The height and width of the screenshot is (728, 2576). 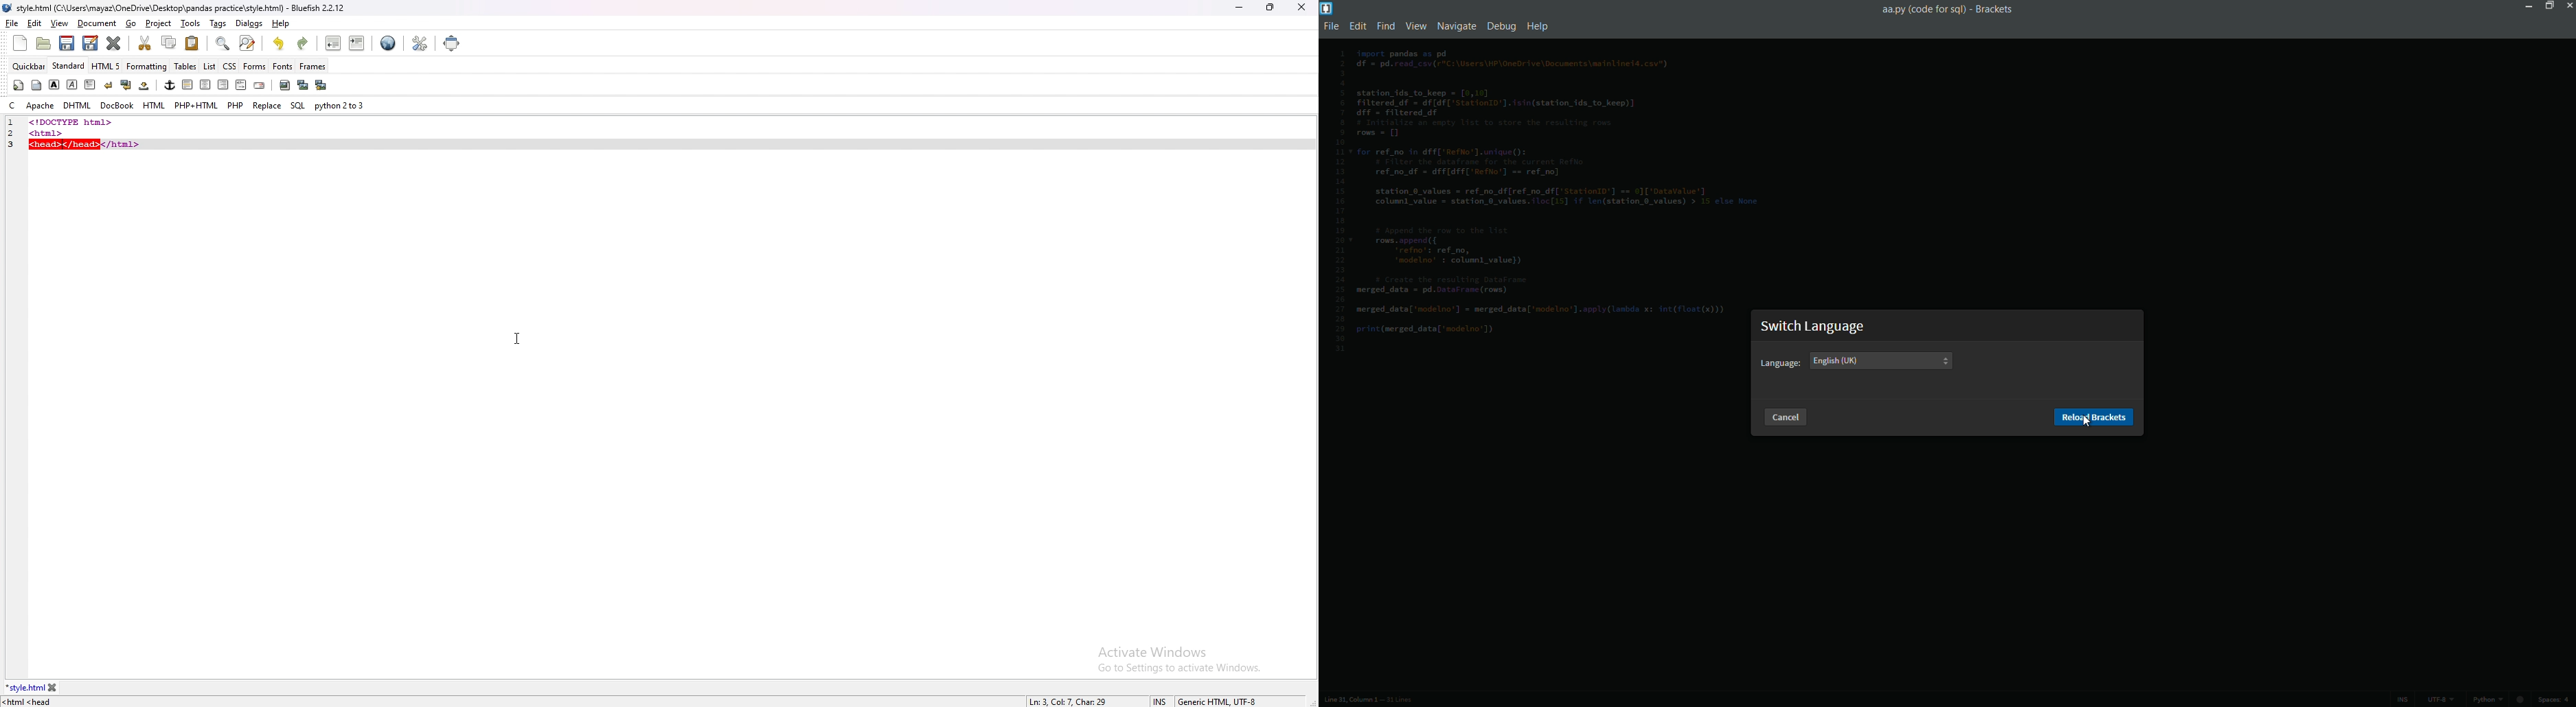 What do you see at coordinates (69, 66) in the screenshot?
I see `standard` at bounding box center [69, 66].